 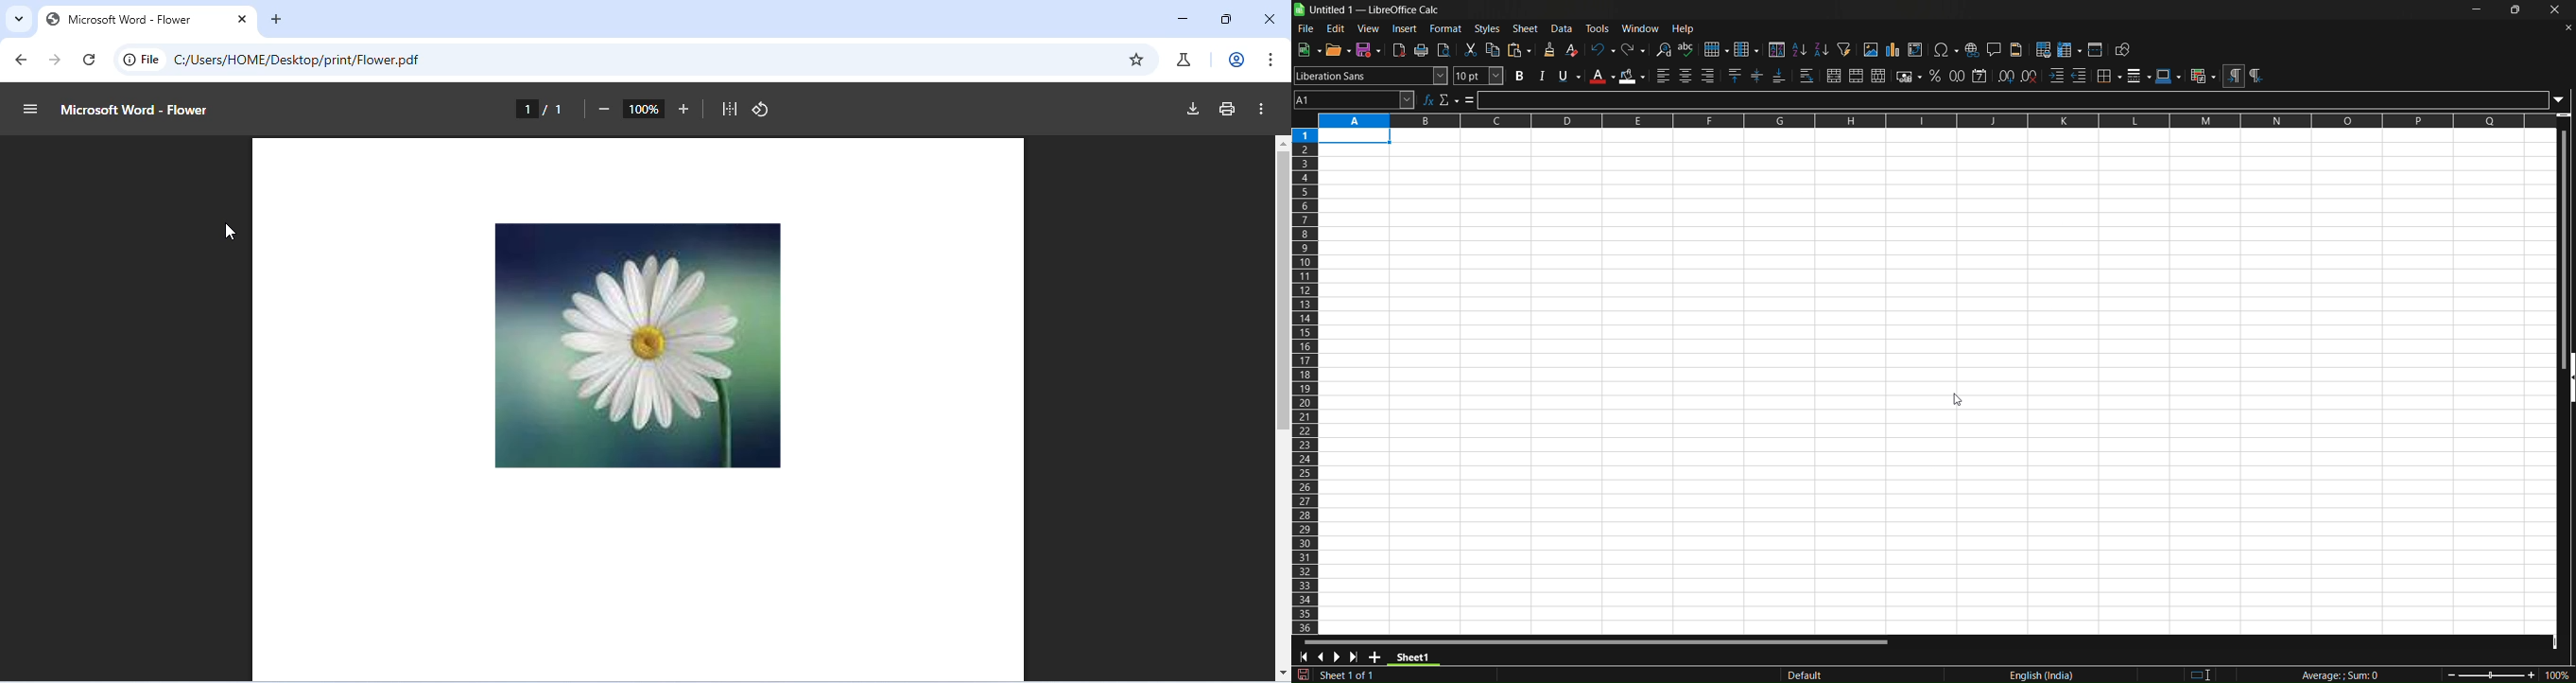 I want to click on freeze rows and columns, so click(x=2070, y=50).